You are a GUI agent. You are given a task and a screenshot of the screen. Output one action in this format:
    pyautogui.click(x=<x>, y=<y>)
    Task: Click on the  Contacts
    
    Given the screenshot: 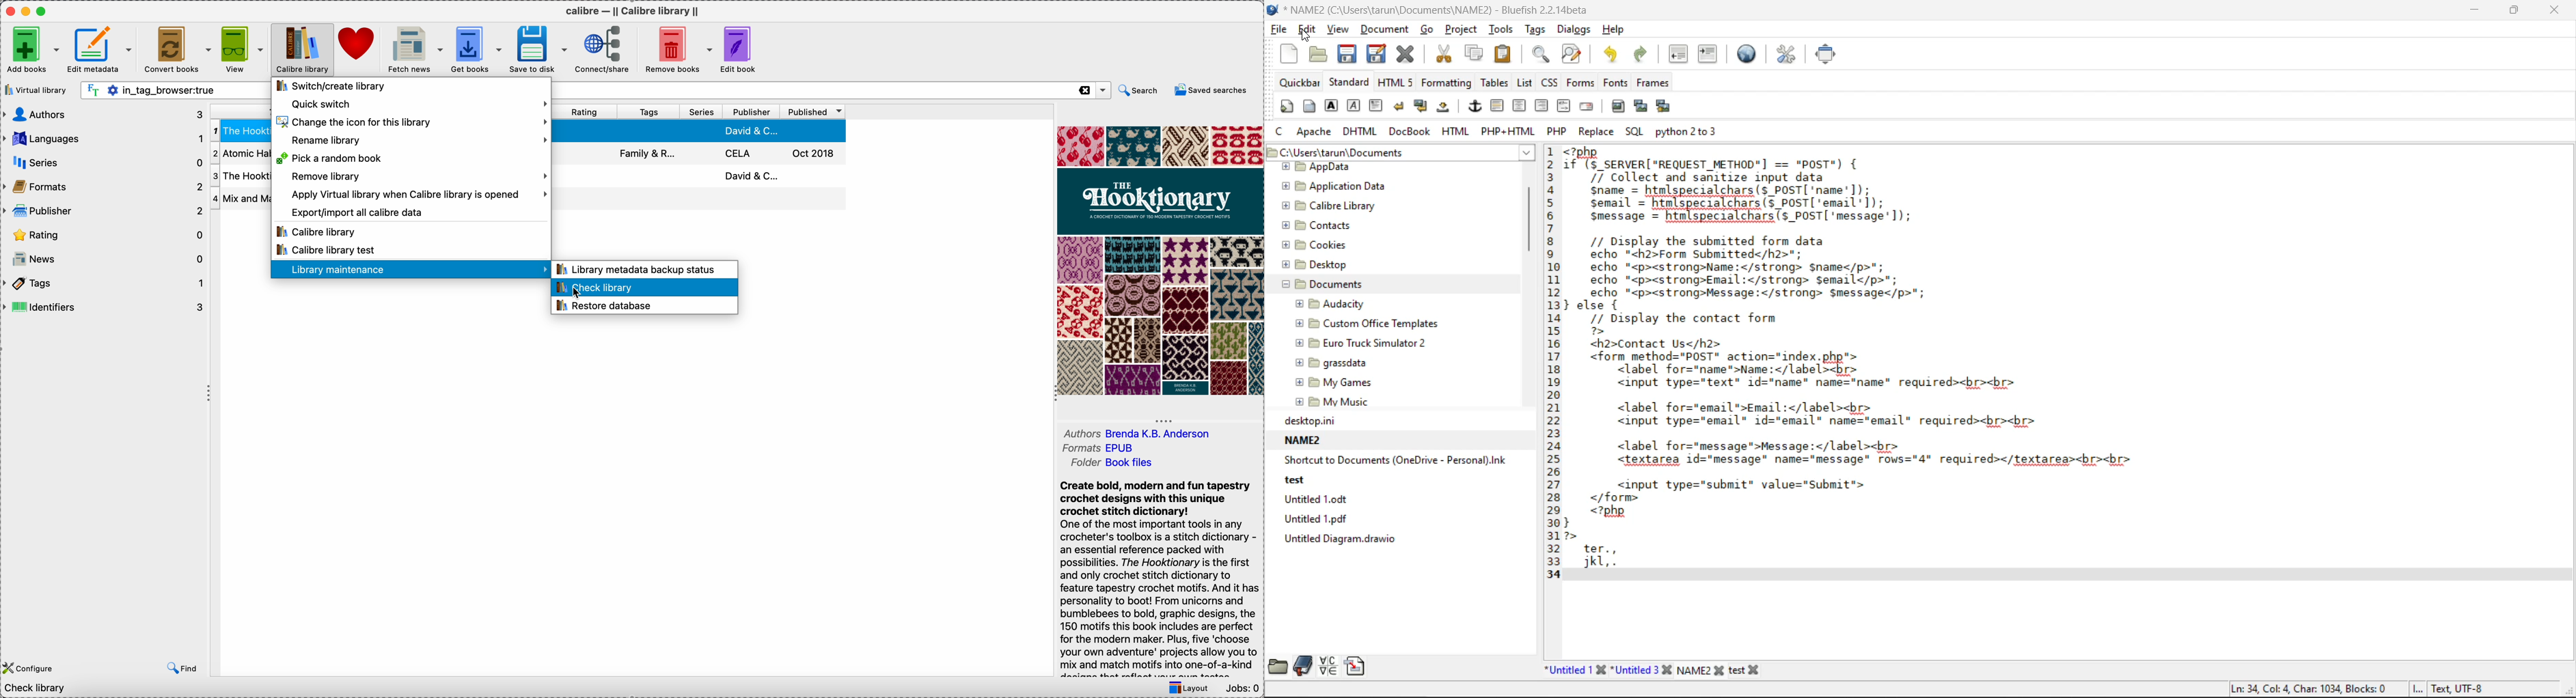 What is the action you would take?
    pyautogui.click(x=1319, y=223)
    